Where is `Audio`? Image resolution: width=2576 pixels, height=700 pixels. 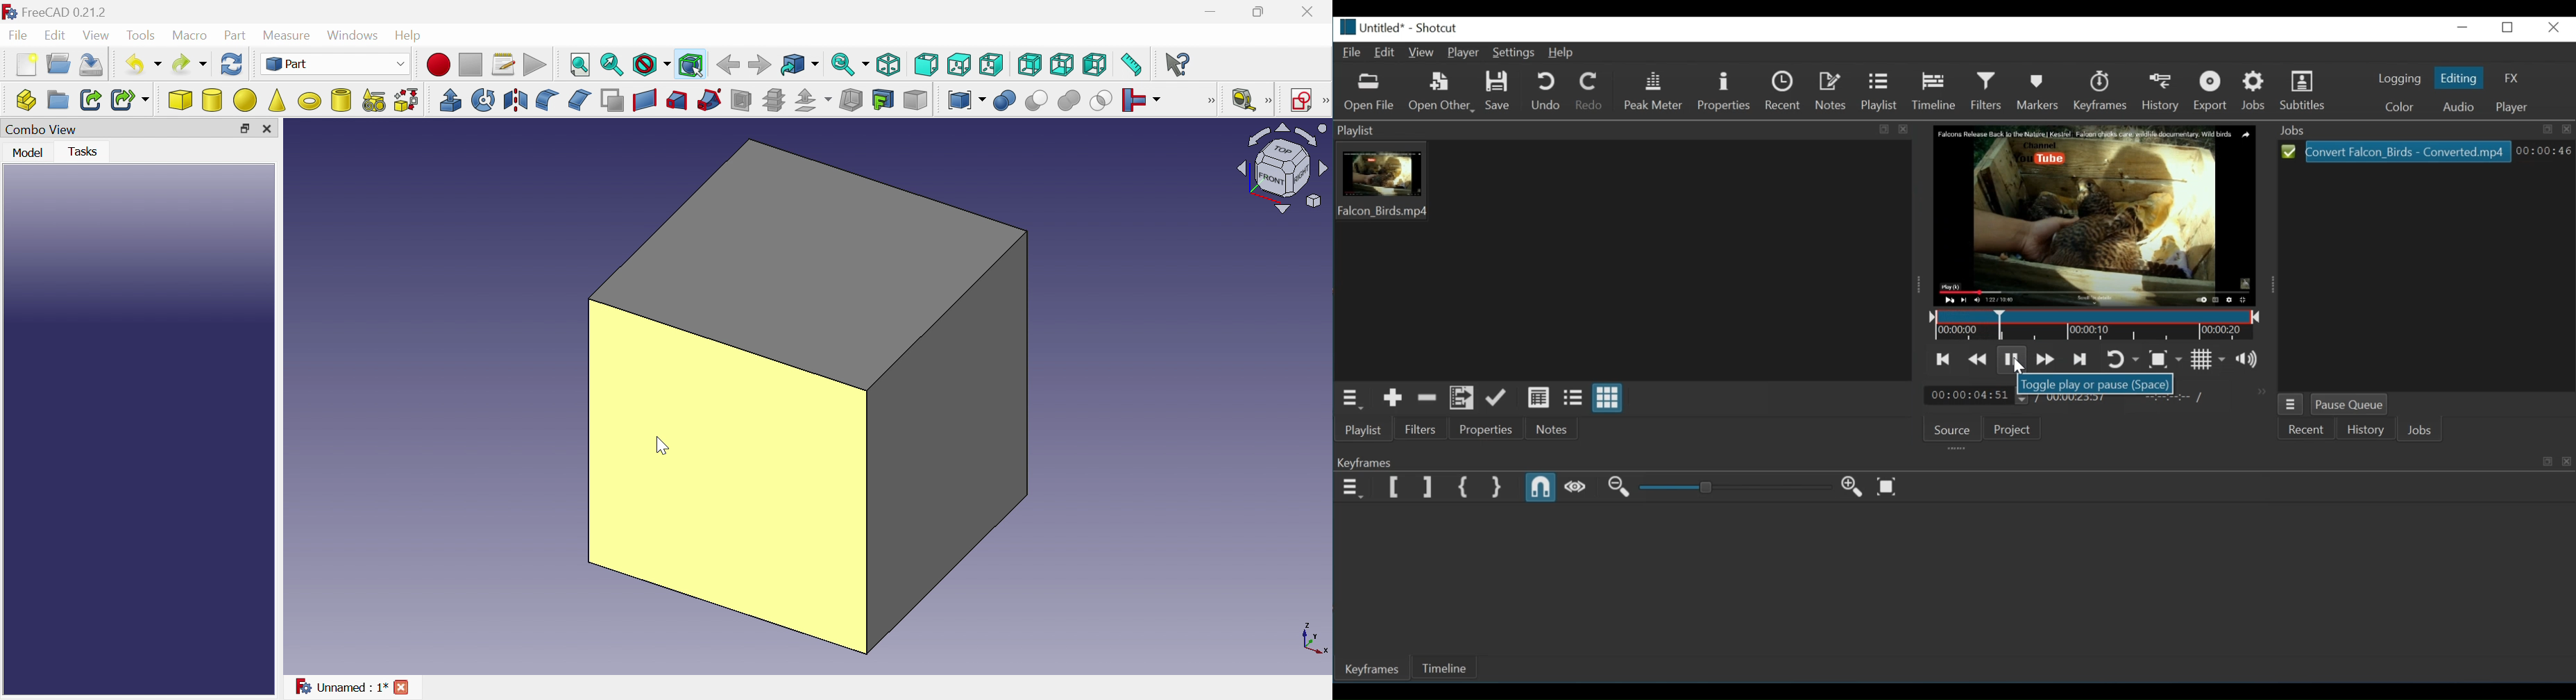 Audio is located at coordinates (2461, 108).